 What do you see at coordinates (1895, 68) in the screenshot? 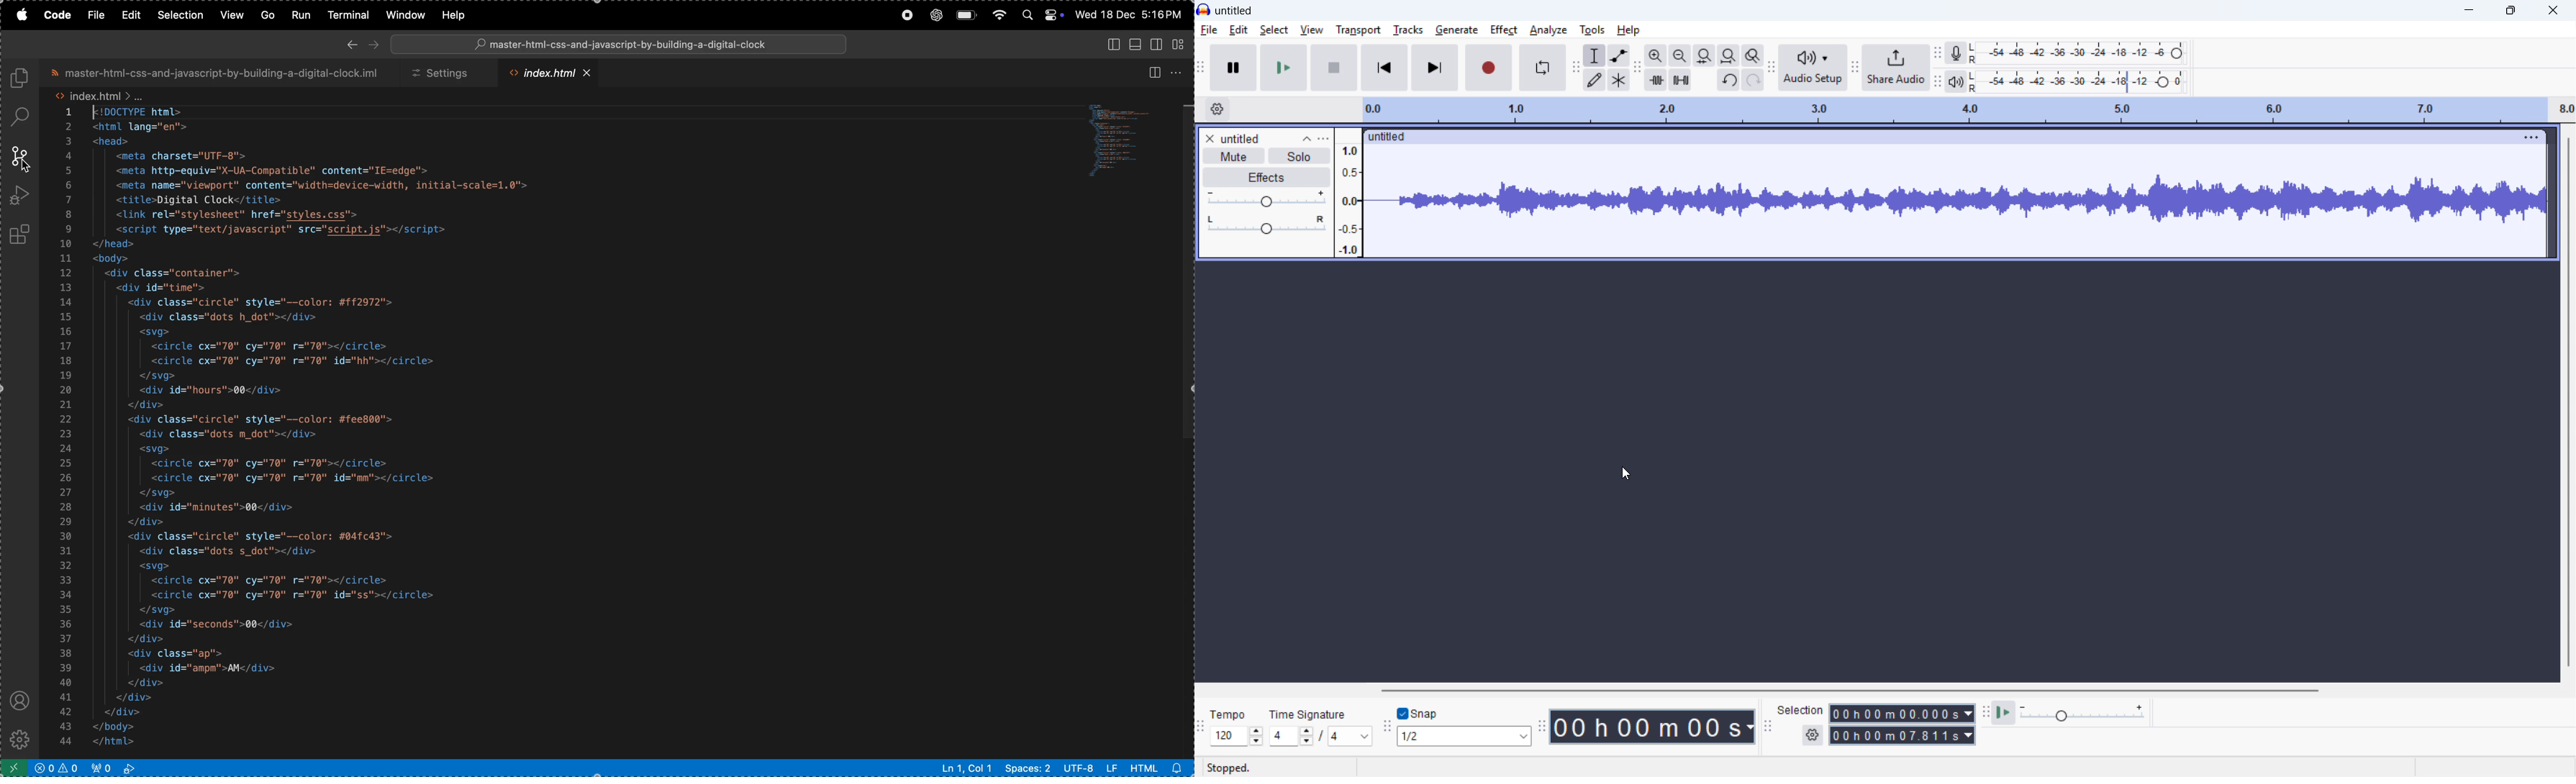
I see `share audio` at bounding box center [1895, 68].